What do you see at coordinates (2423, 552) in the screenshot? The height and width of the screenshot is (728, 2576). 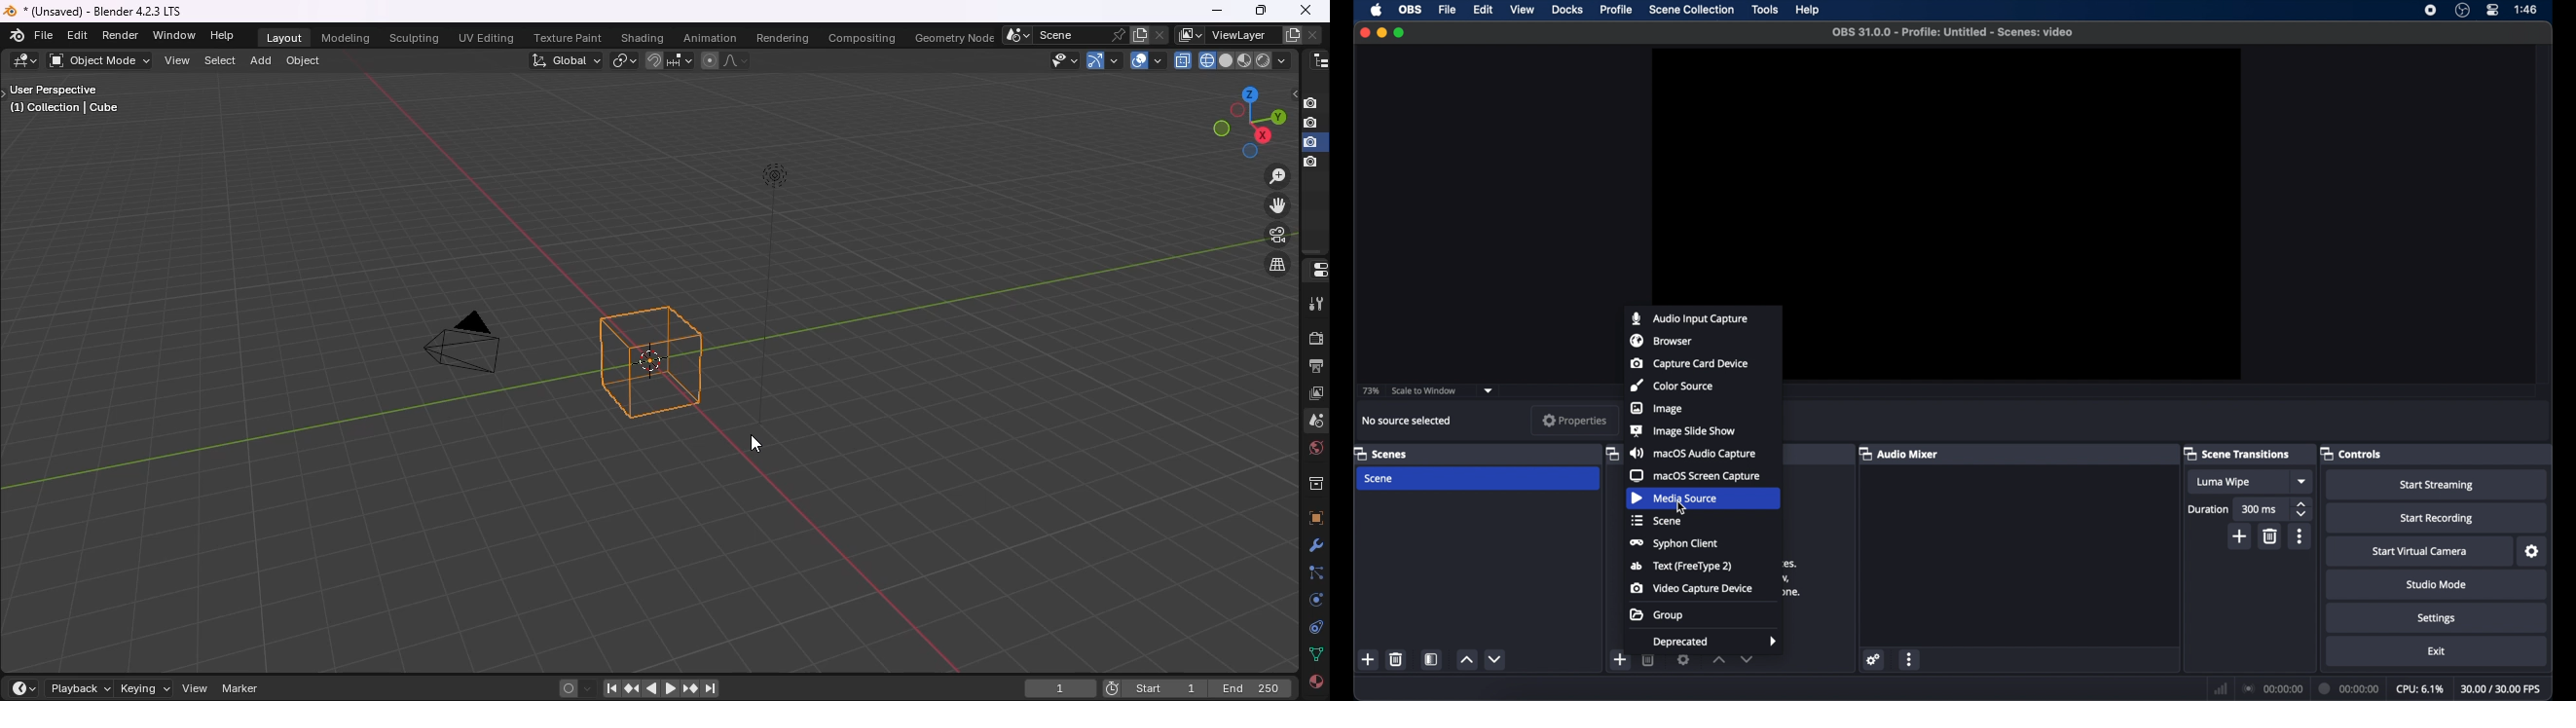 I see `start virtual camera` at bounding box center [2423, 552].